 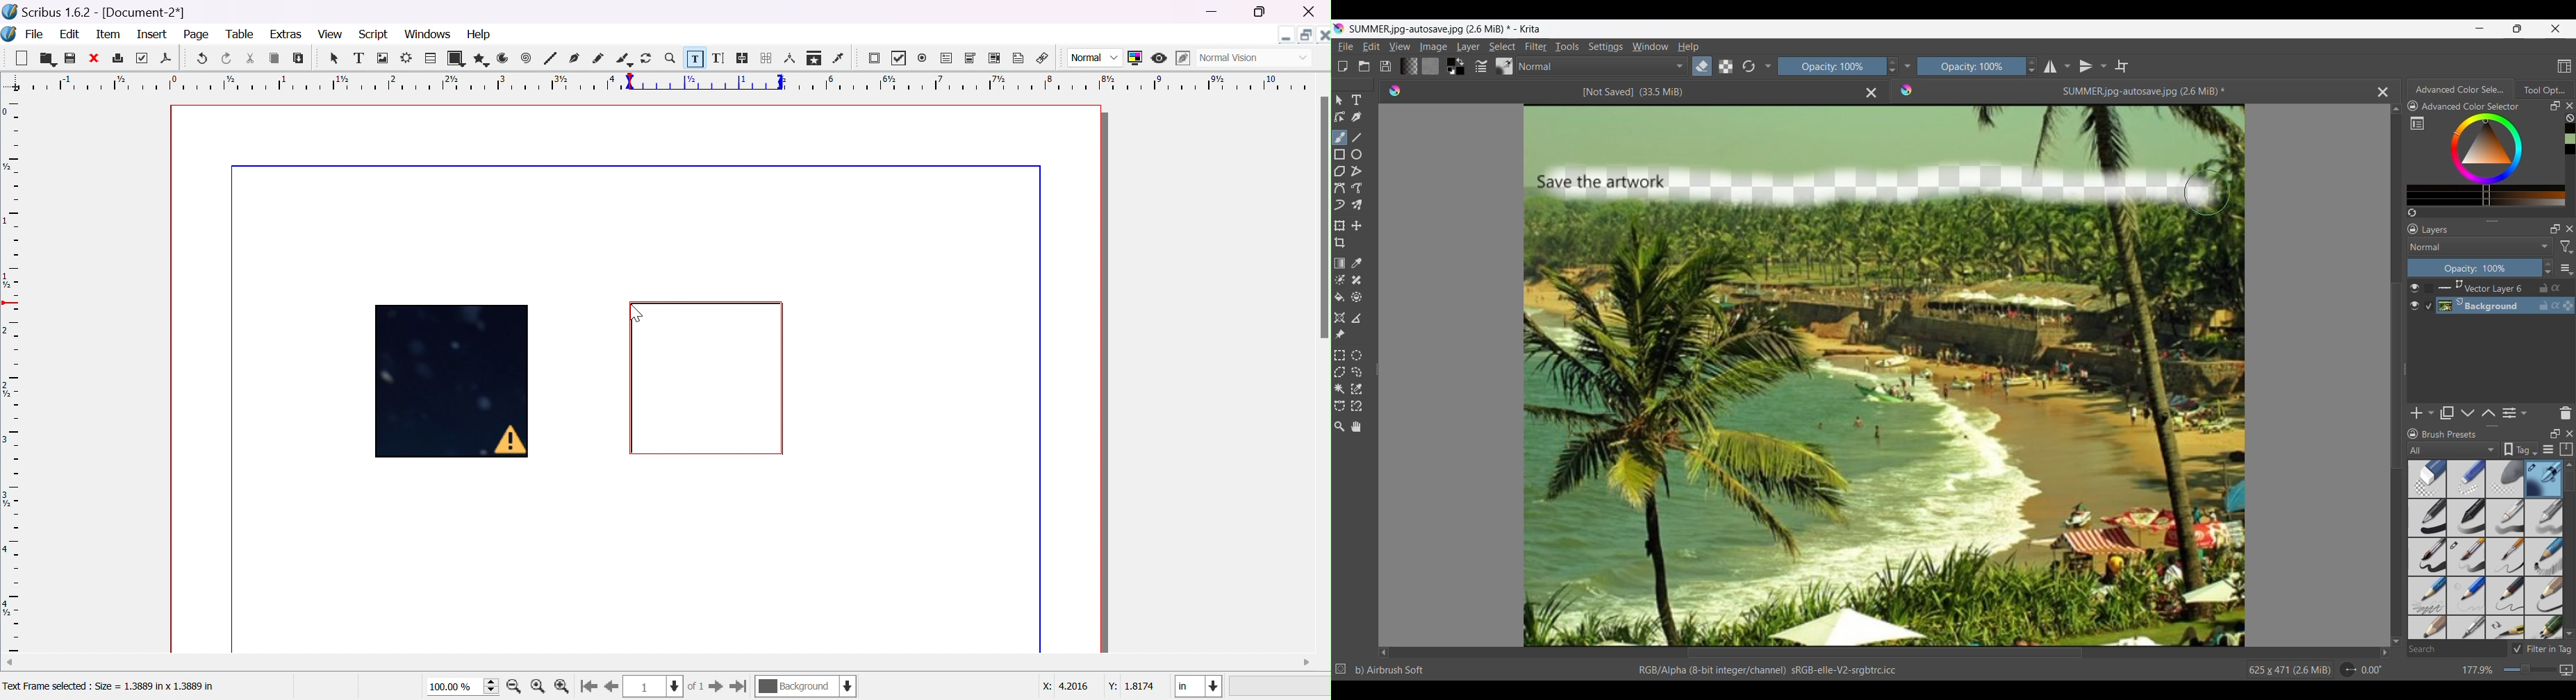 I want to click on copy, so click(x=274, y=58).